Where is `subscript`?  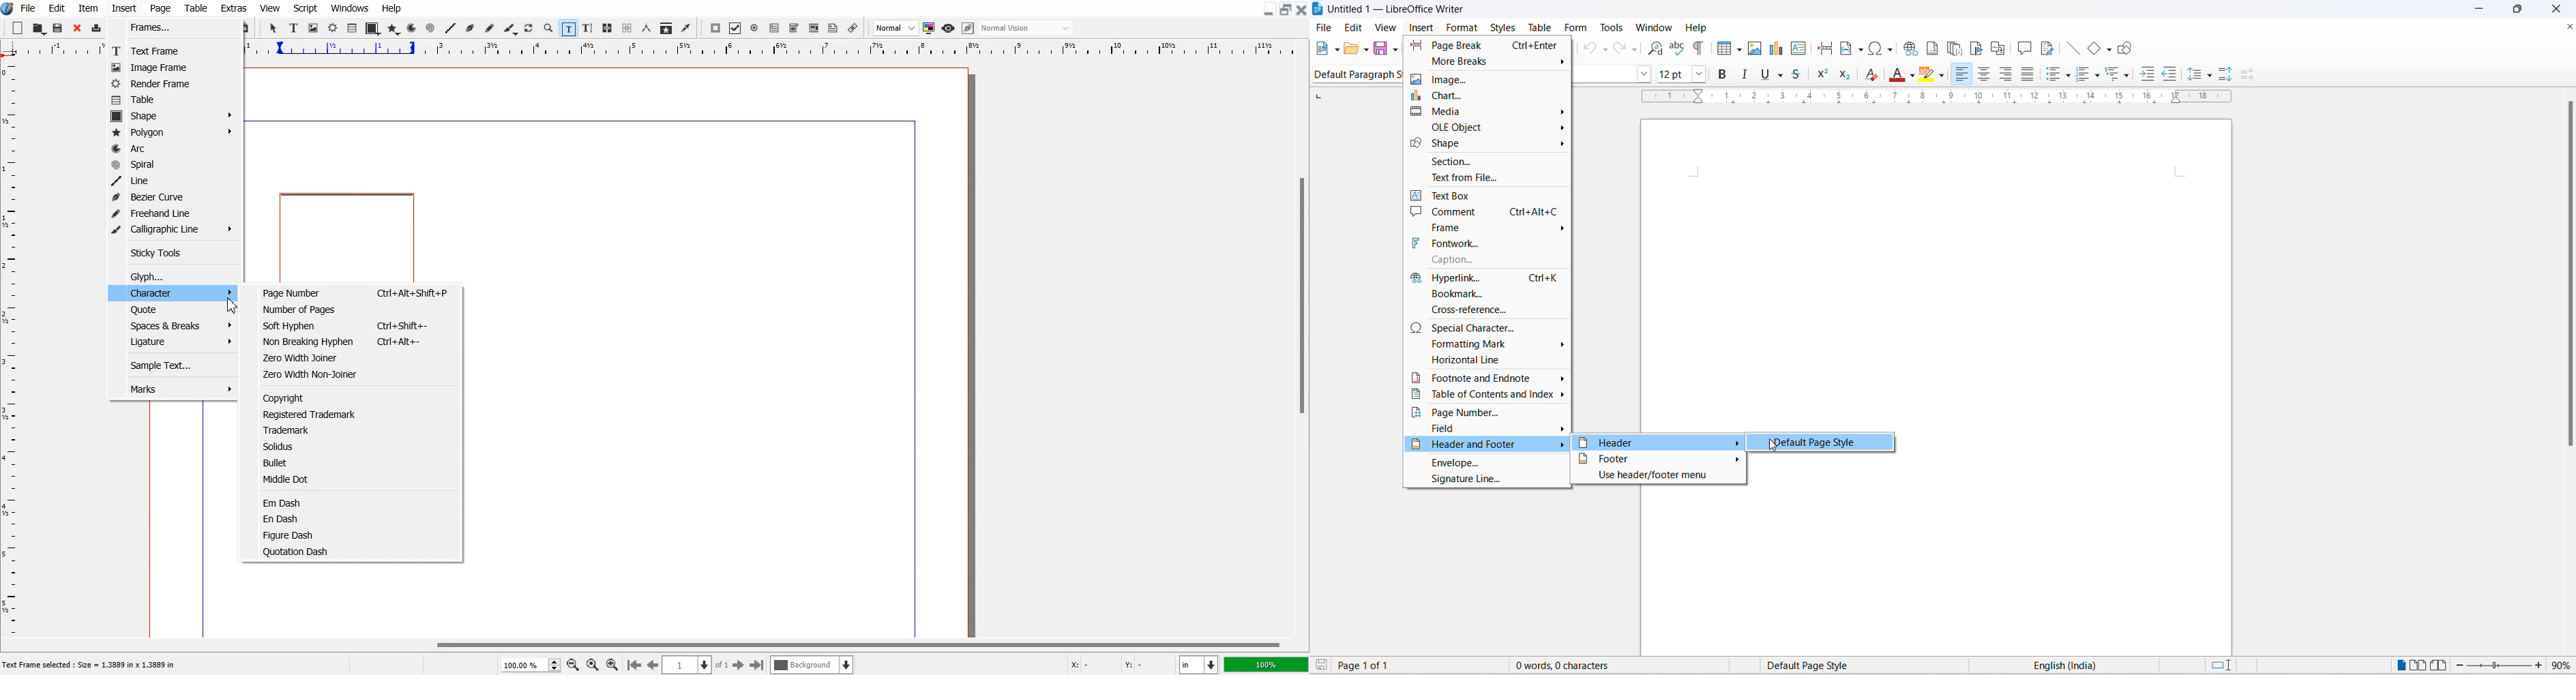
subscript is located at coordinates (1851, 76).